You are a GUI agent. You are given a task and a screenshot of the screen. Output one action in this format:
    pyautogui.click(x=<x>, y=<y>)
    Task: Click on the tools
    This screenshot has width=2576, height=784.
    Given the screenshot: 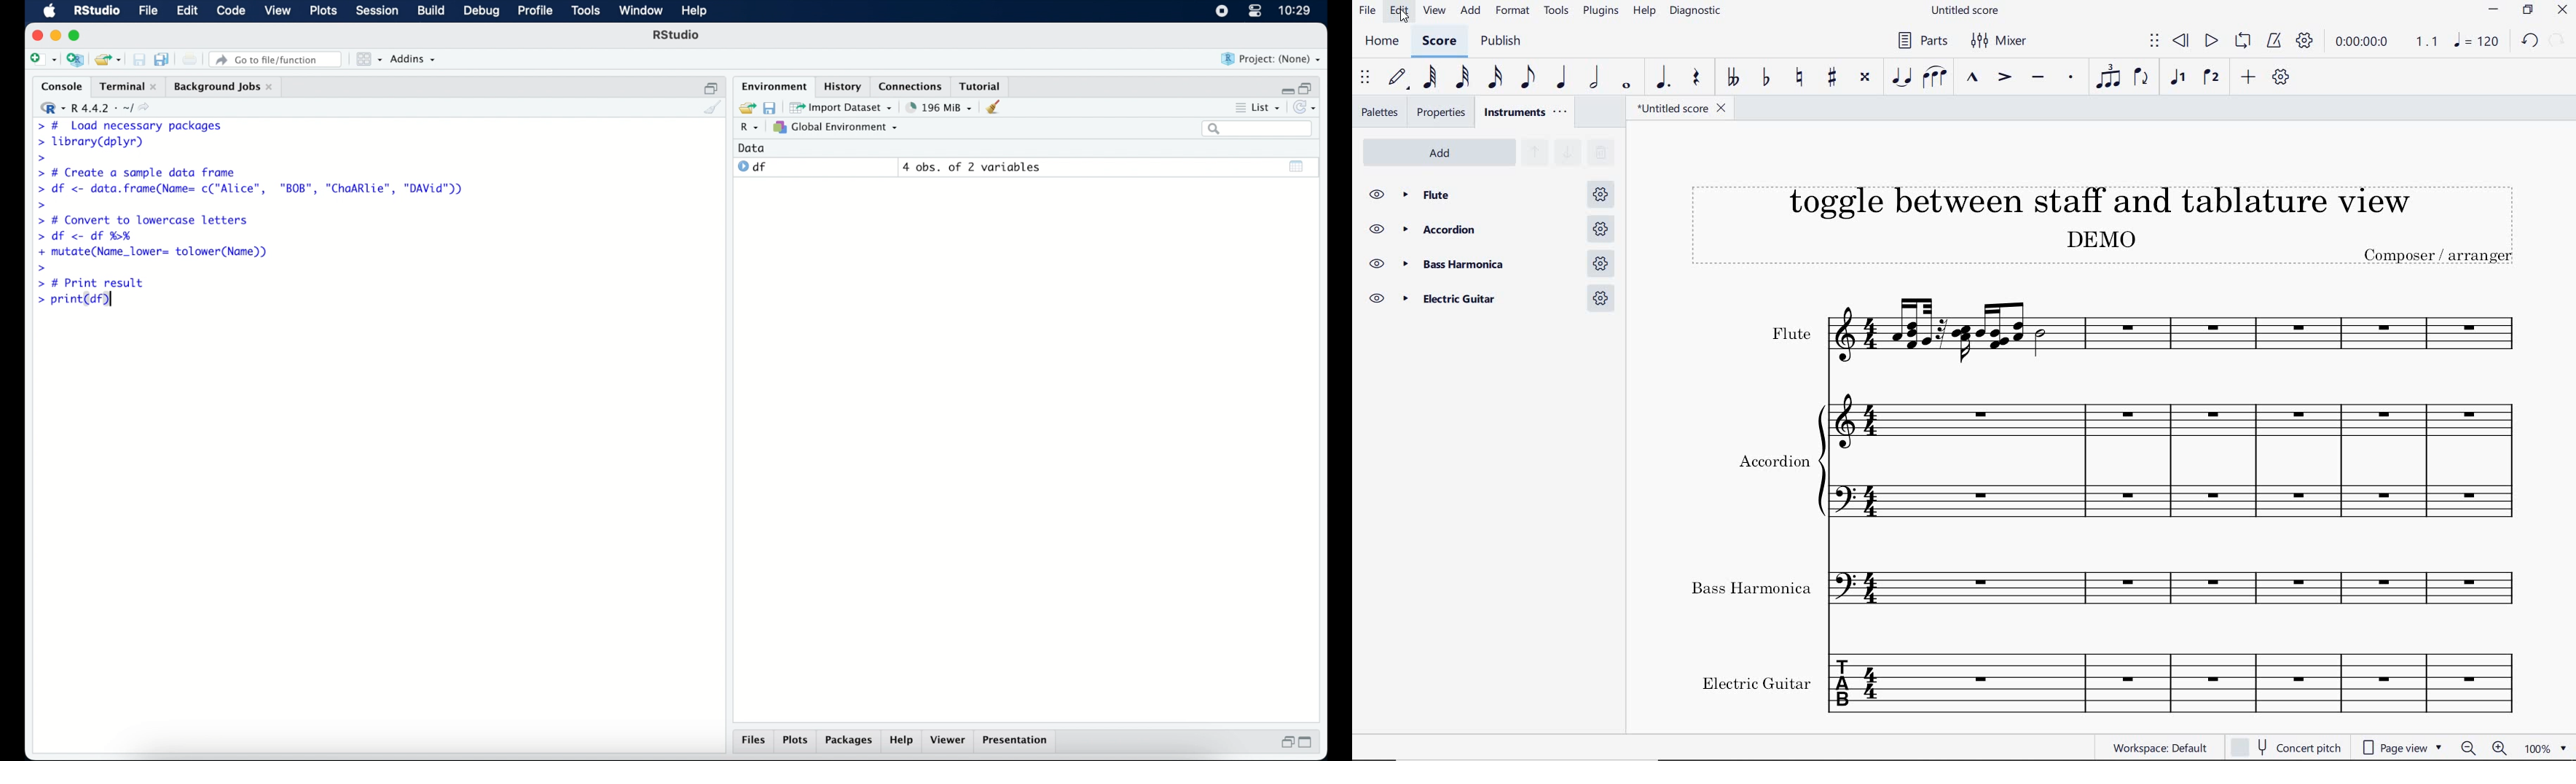 What is the action you would take?
    pyautogui.click(x=1559, y=14)
    